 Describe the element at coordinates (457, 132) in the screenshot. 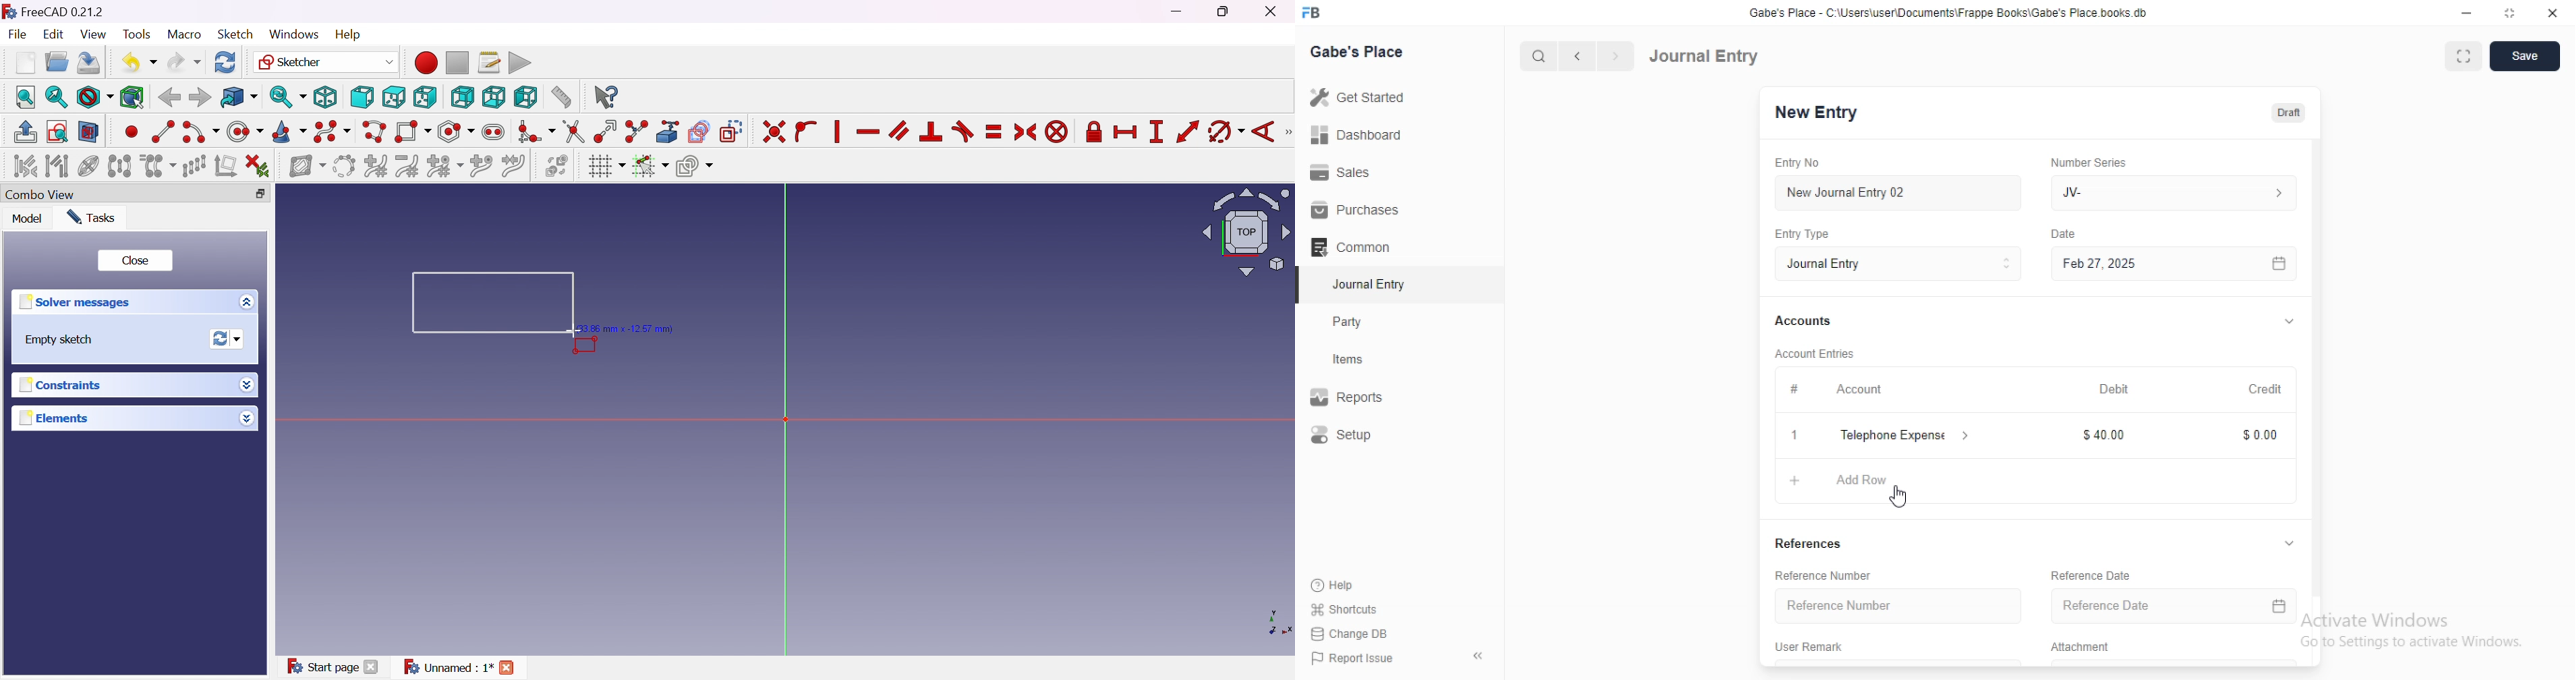

I see `Create regular polygon` at that location.